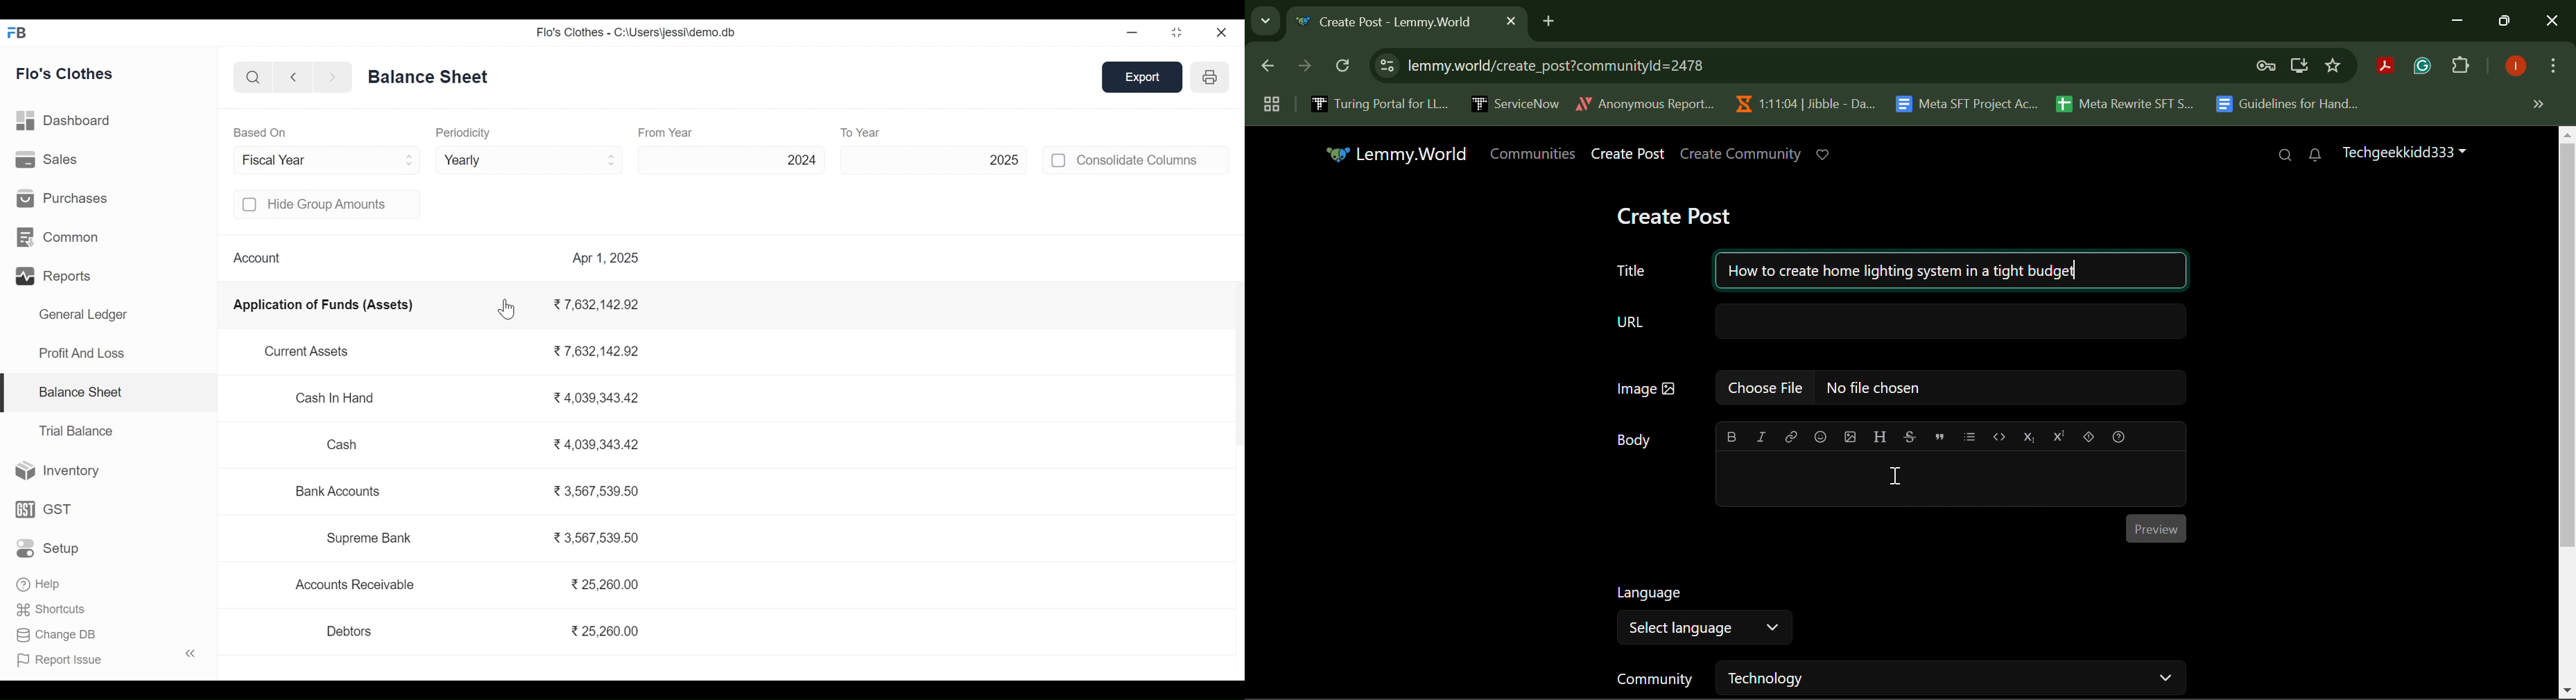 The height and width of the screenshot is (700, 2576). What do you see at coordinates (62, 197) in the screenshot?
I see `Purchases ` at bounding box center [62, 197].